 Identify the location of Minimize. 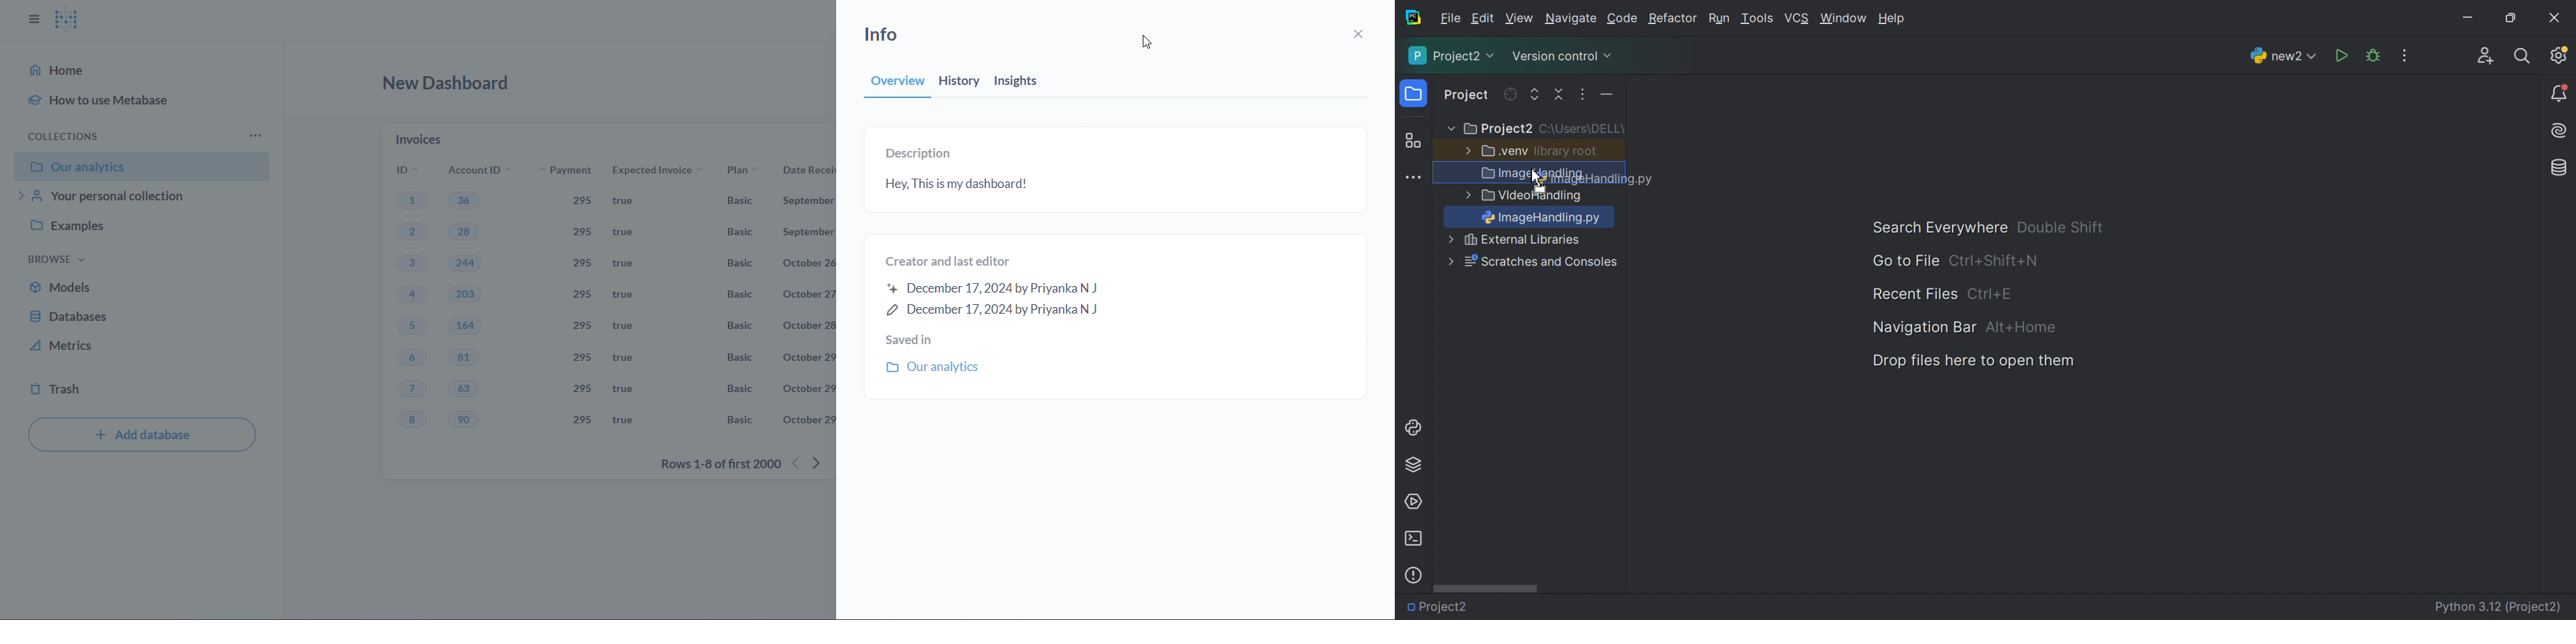
(2472, 20).